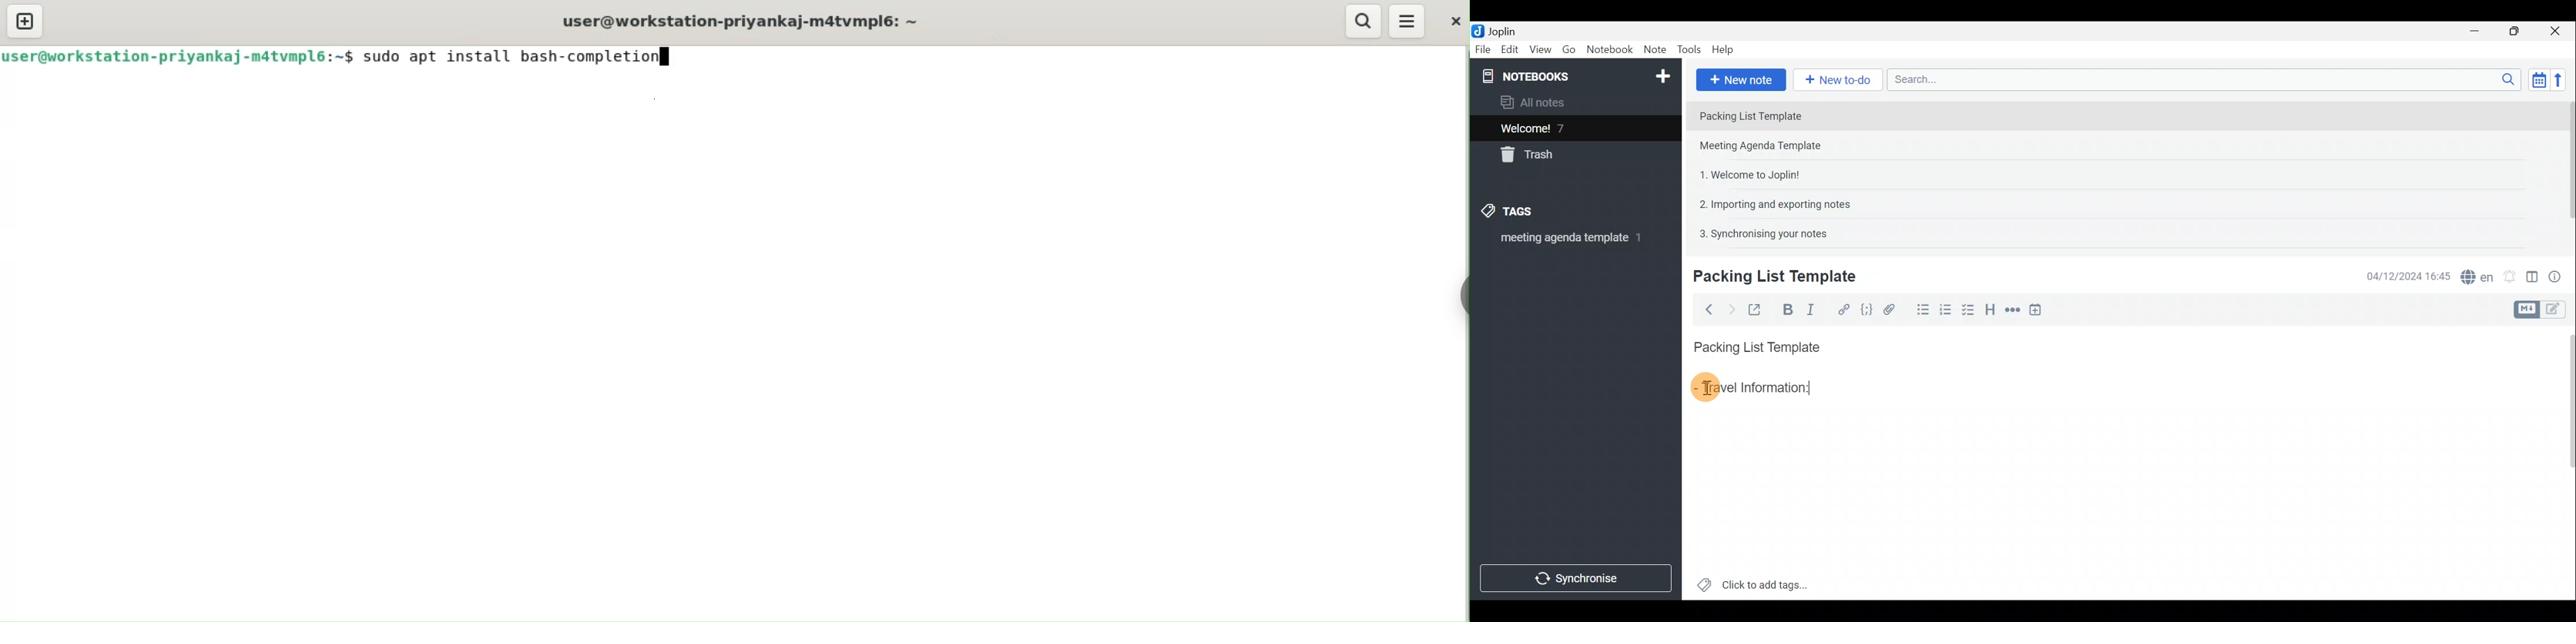 The width and height of the screenshot is (2576, 644). I want to click on Help, so click(1725, 51).